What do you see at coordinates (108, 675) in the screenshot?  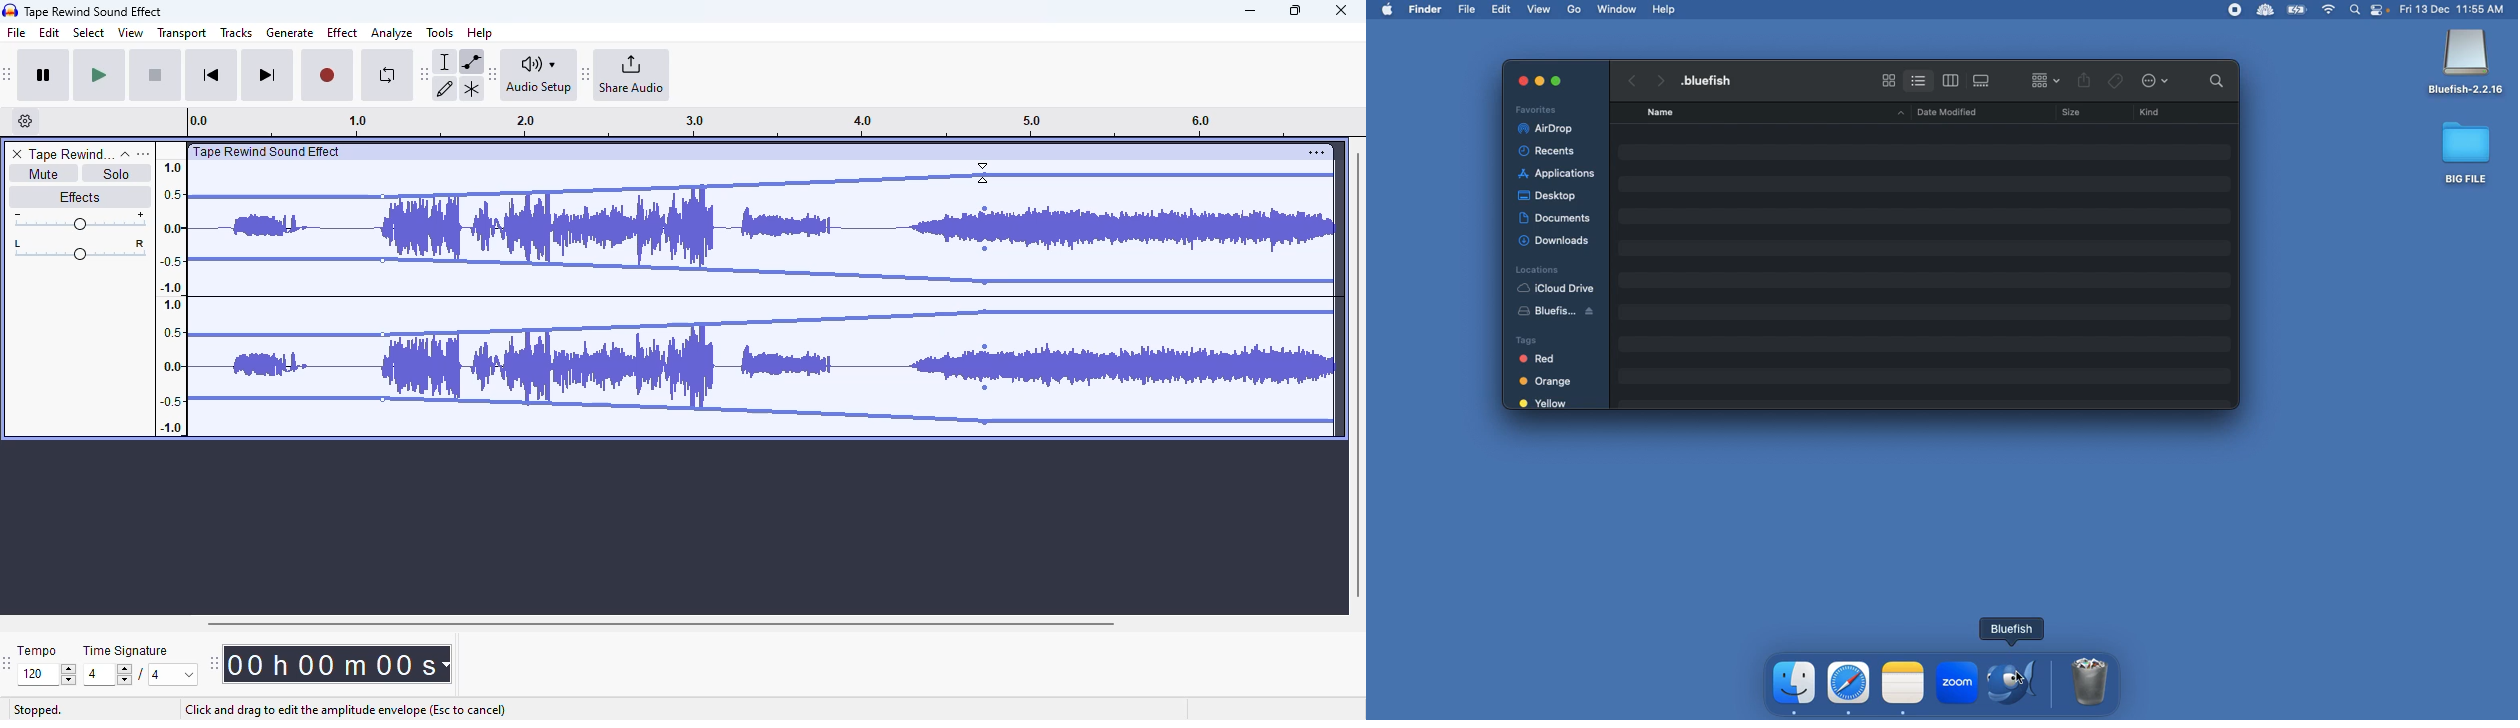 I see `Input for time signature` at bounding box center [108, 675].